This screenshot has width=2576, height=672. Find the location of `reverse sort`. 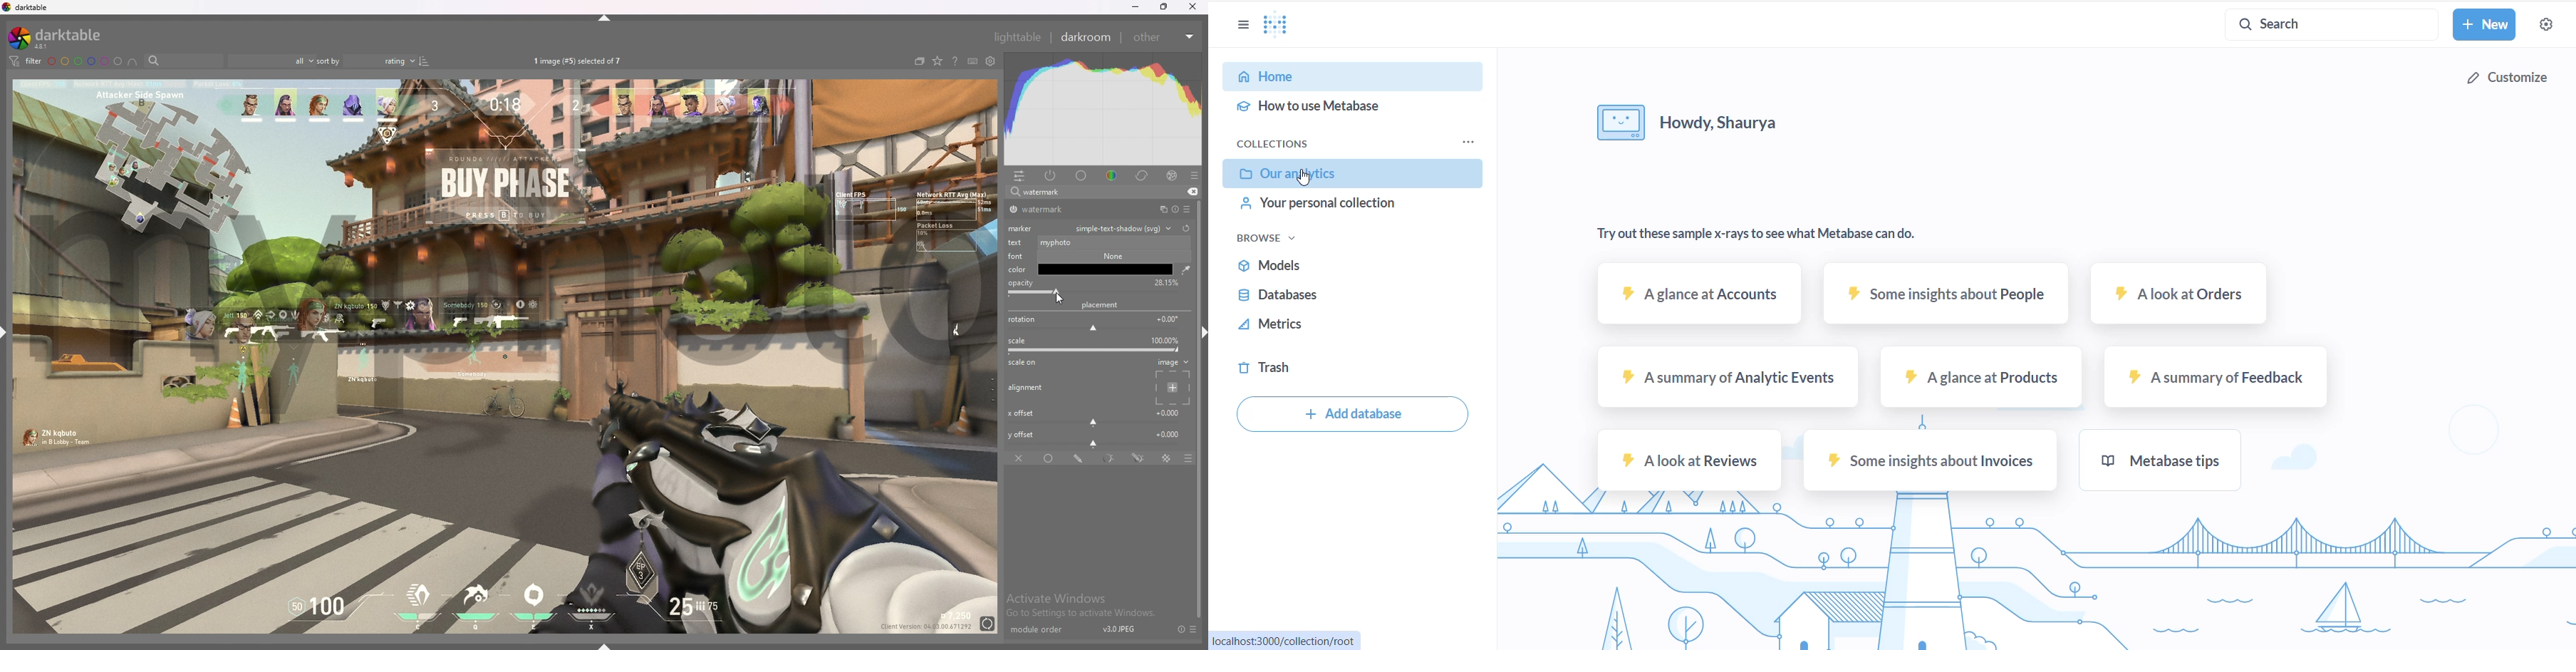

reverse sort is located at coordinates (424, 60).